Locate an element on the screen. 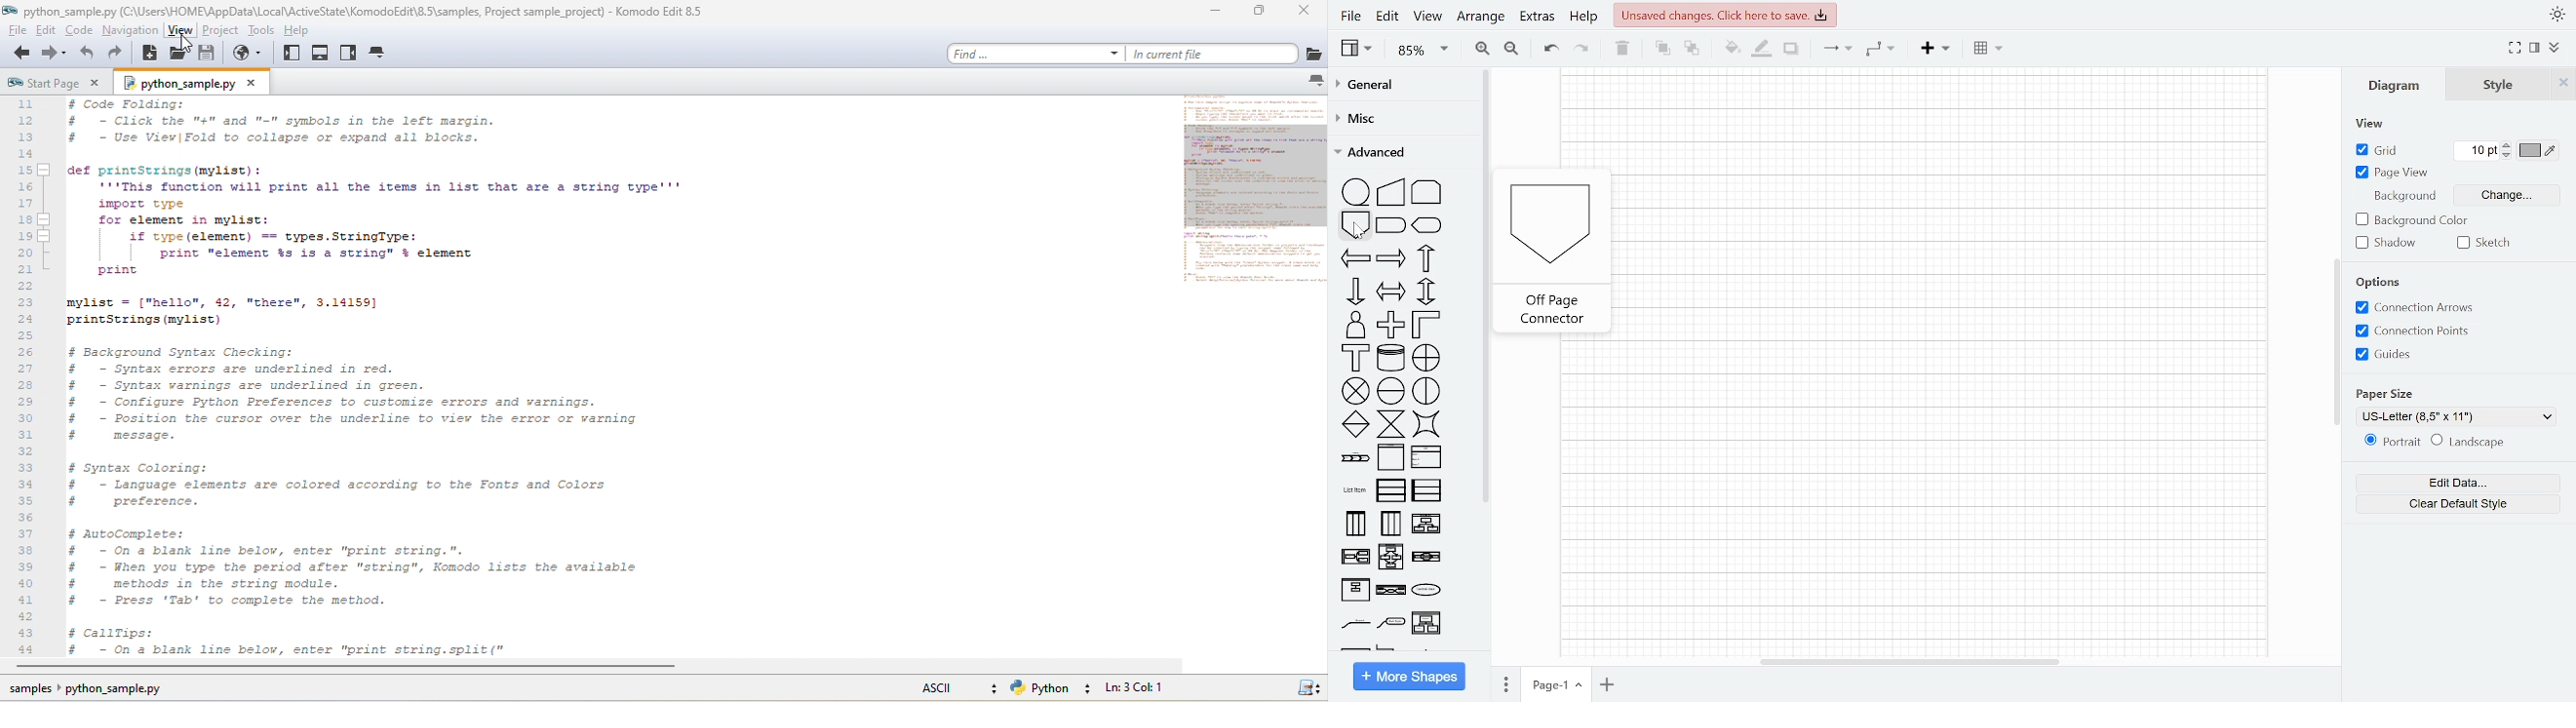 Image resolution: width=2576 pixels, height=728 pixels. switch is located at coordinates (1427, 425).